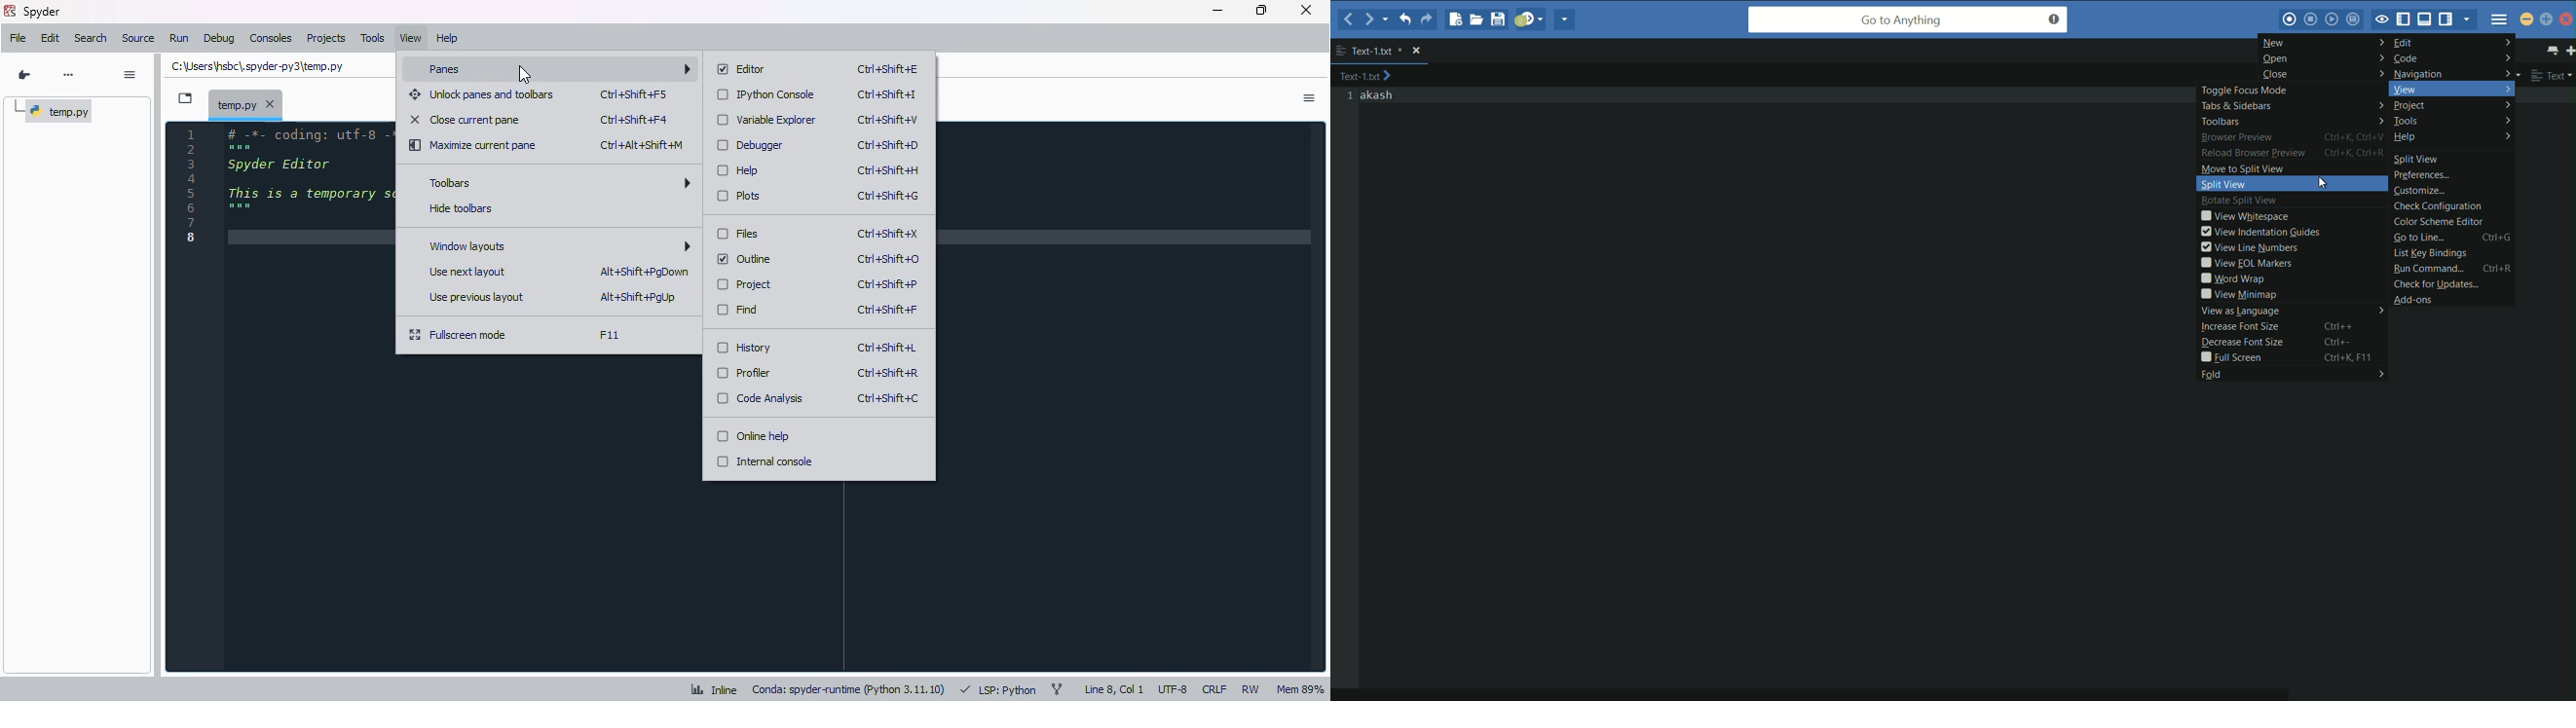 This screenshot has width=2576, height=728. What do you see at coordinates (447, 39) in the screenshot?
I see `help` at bounding box center [447, 39].